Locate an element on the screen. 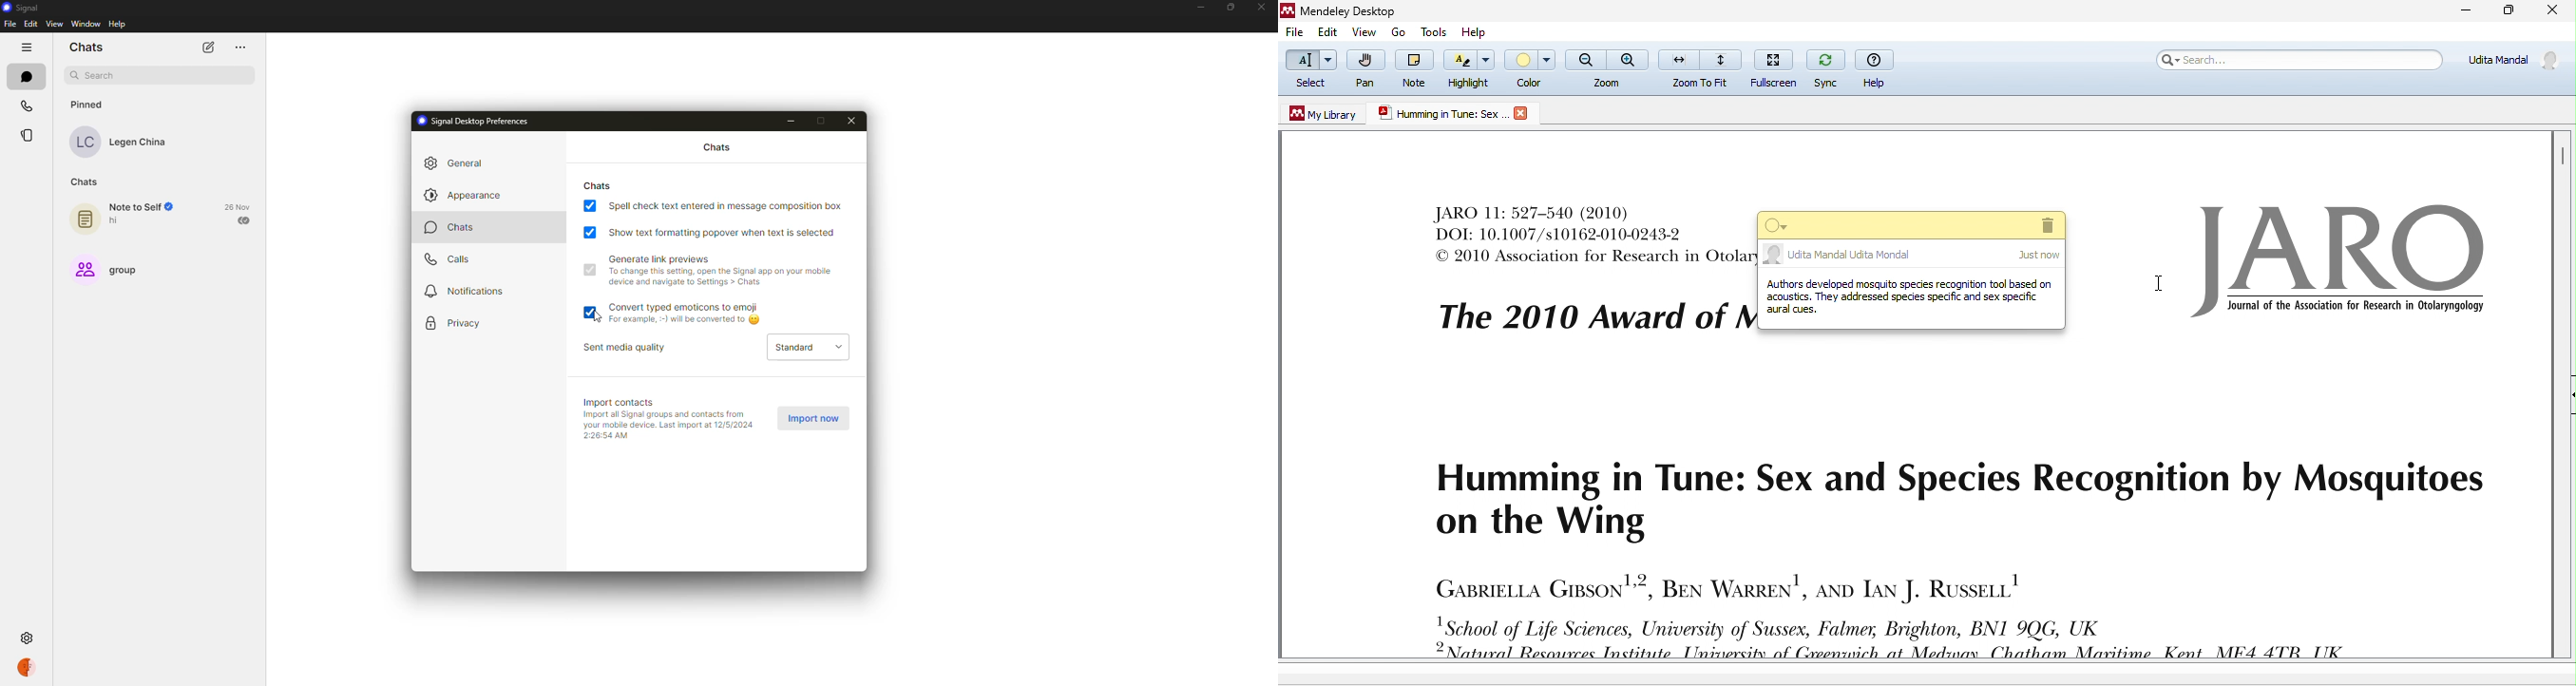 Image resolution: width=2576 pixels, height=700 pixels. help is located at coordinates (119, 24).